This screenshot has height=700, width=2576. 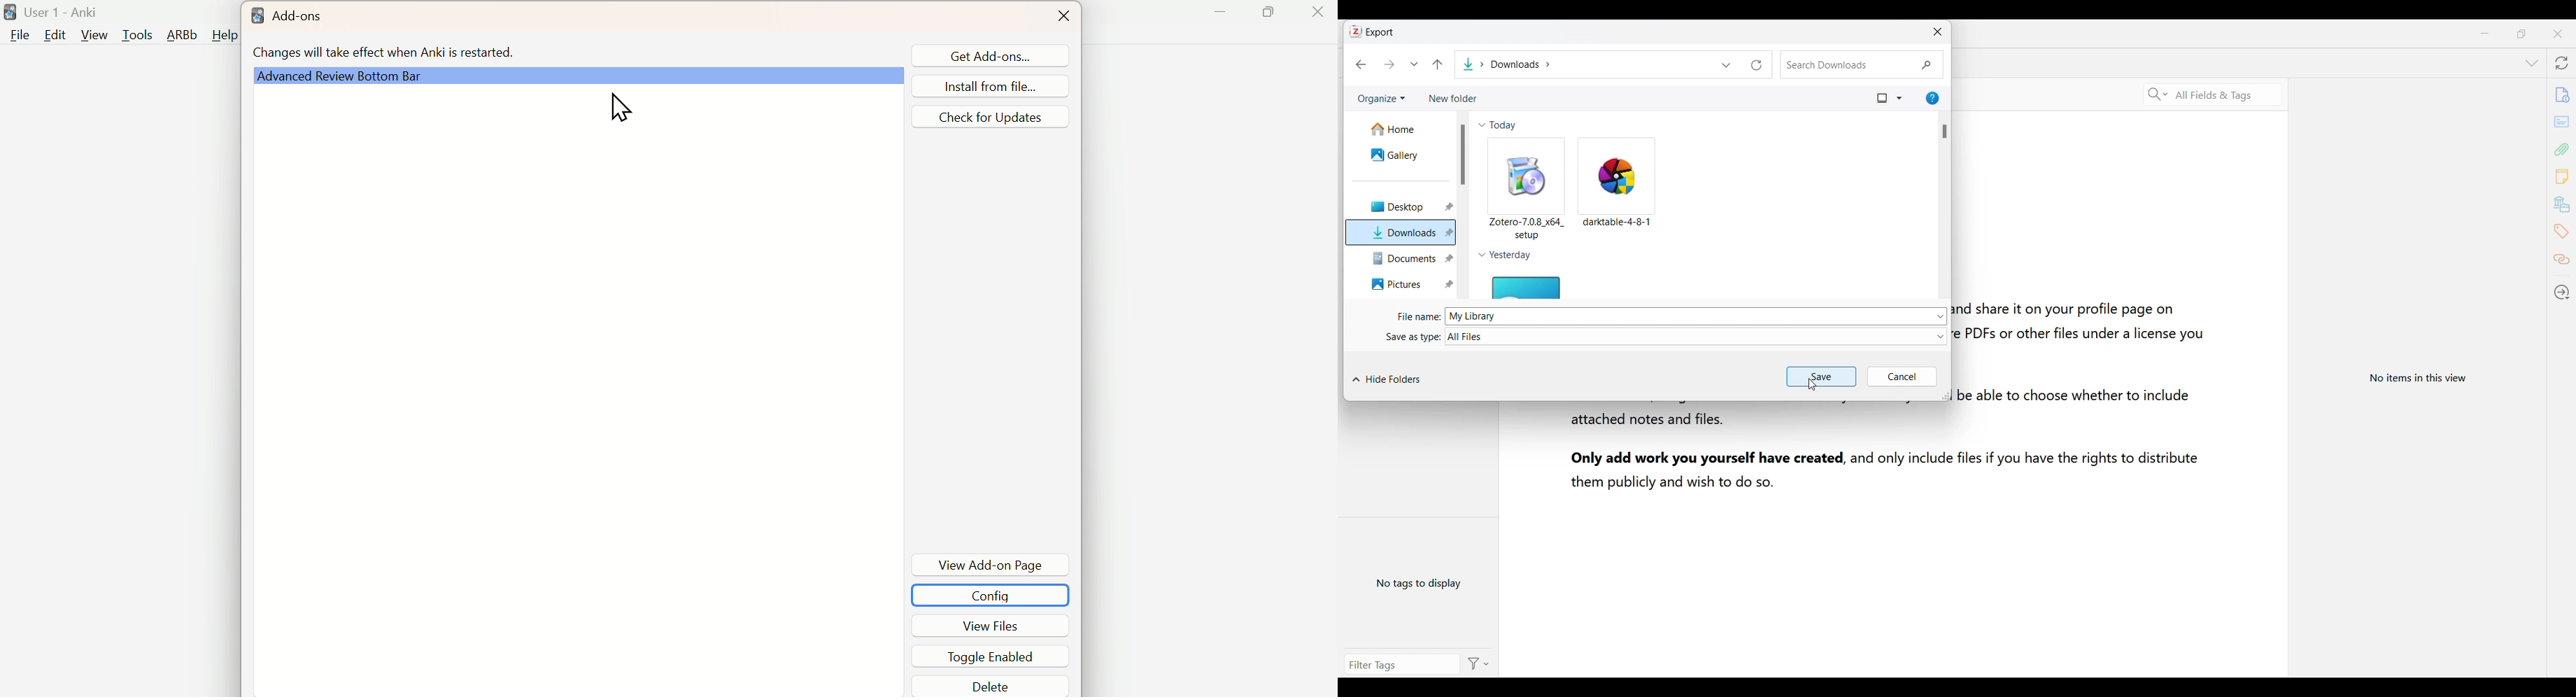 I want to click on Scrollbar, so click(x=1943, y=208).